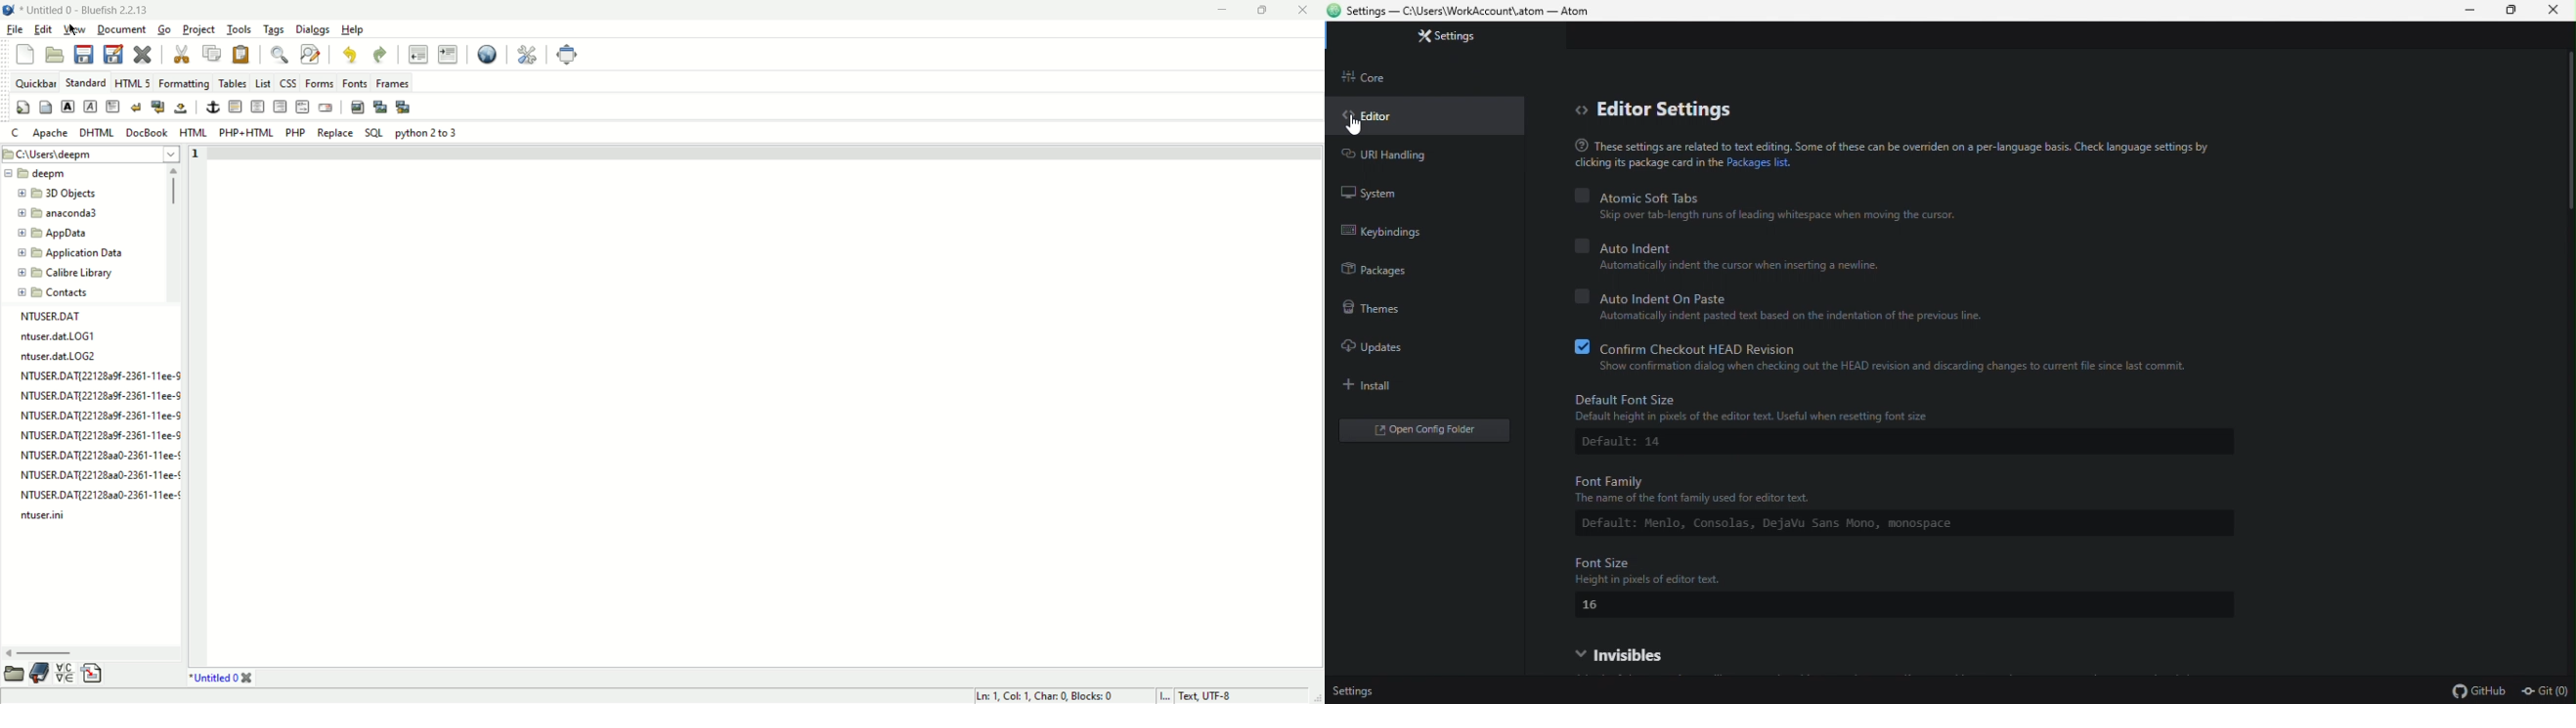 The width and height of the screenshot is (2576, 728). What do you see at coordinates (425, 134) in the screenshot?
I see `Python 2 to 3` at bounding box center [425, 134].